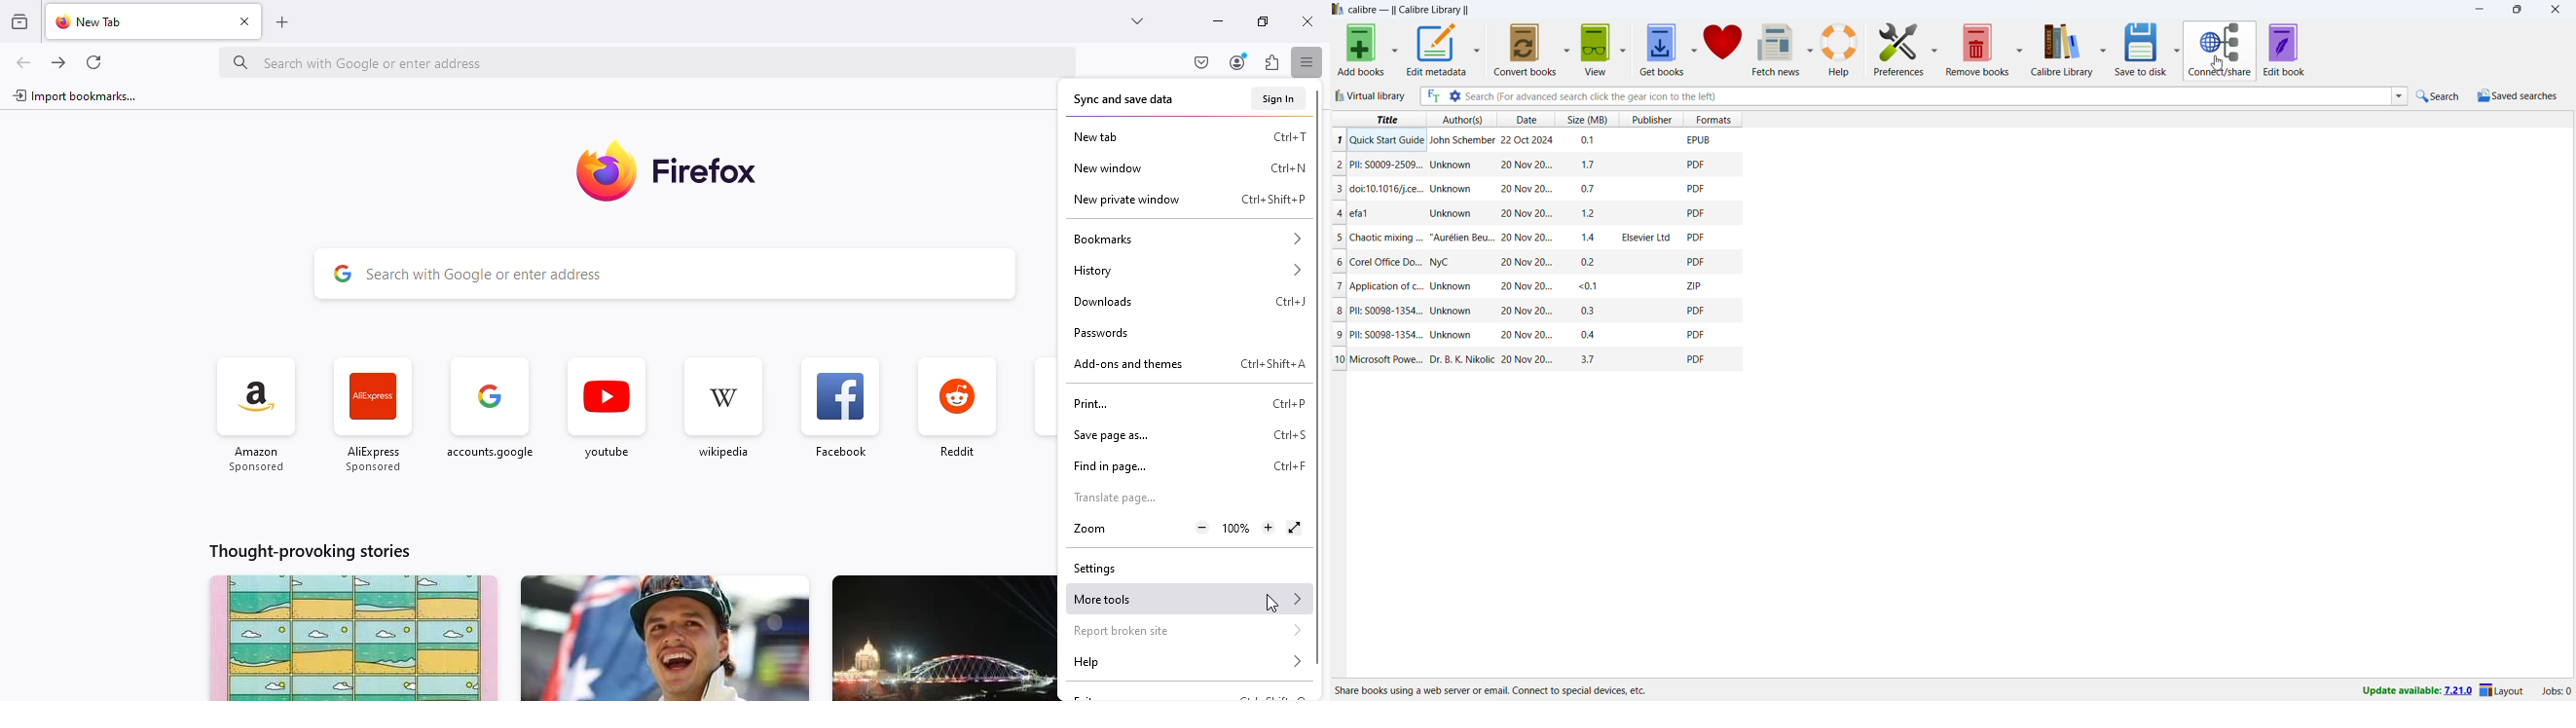 The height and width of the screenshot is (728, 2576). Describe the element at coordinates (2479, 10) in the screenshot. I see `minimize` at that location.